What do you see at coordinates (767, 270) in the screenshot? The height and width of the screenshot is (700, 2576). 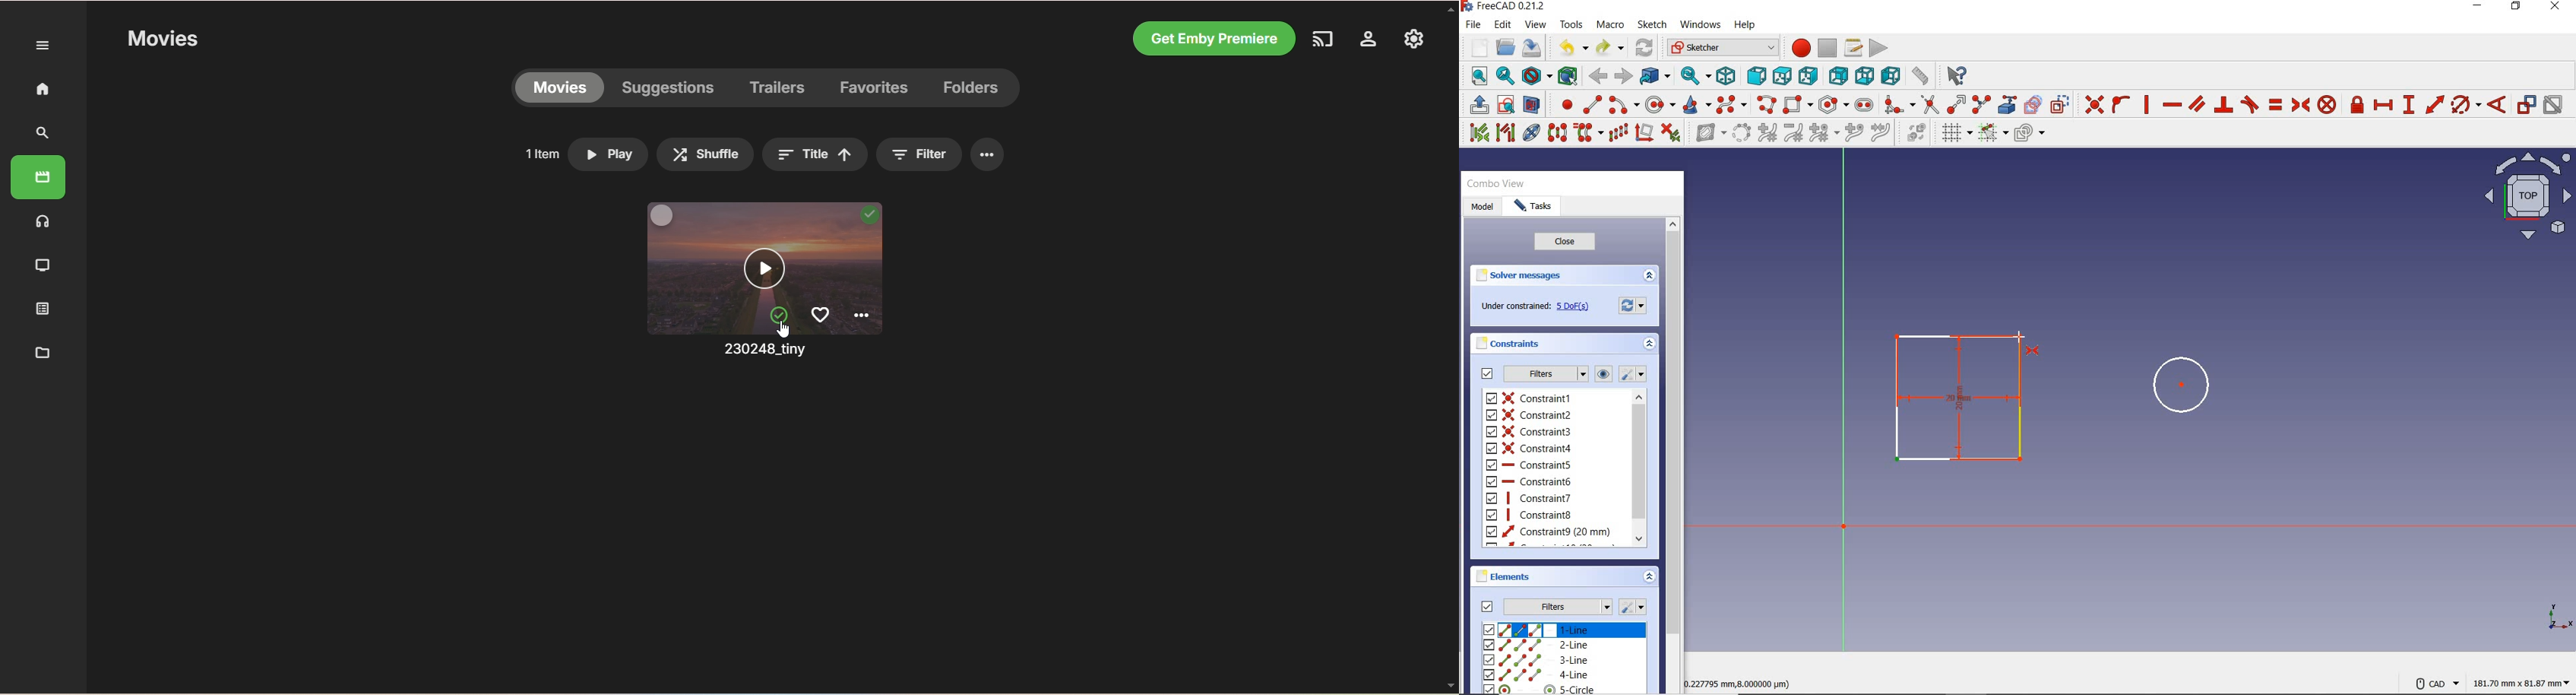 I see `play` at bounding box center [767, 270].